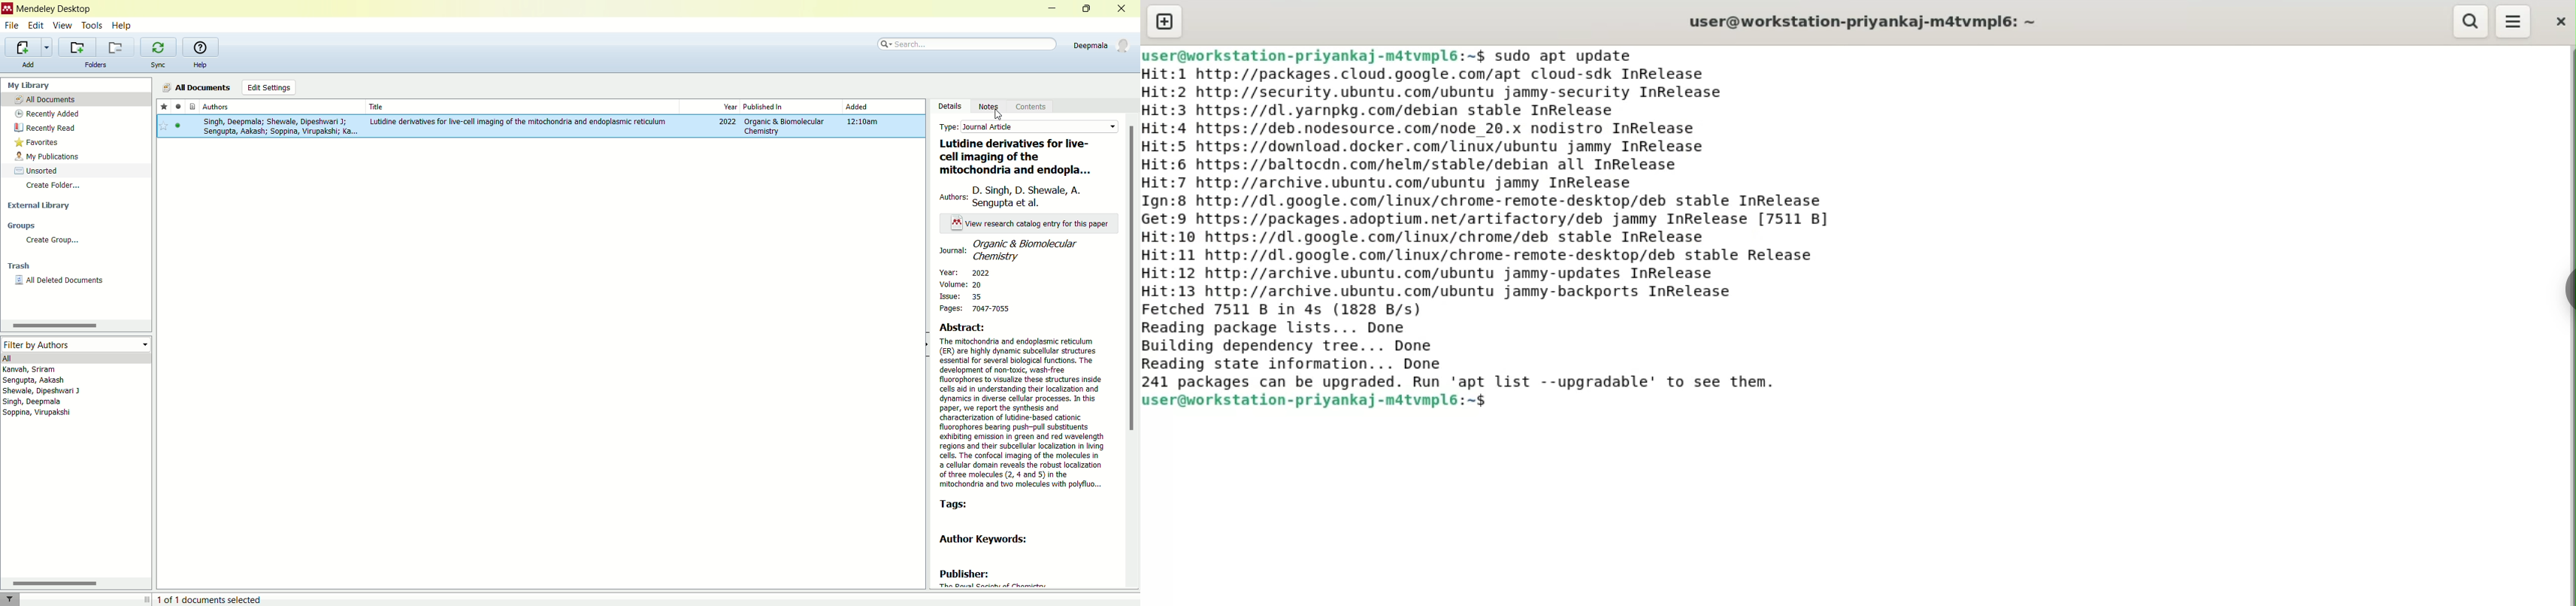 Image resolution: width=2576 pixels, height=616 pixels. I want to click on contents, so click(1034, 106).